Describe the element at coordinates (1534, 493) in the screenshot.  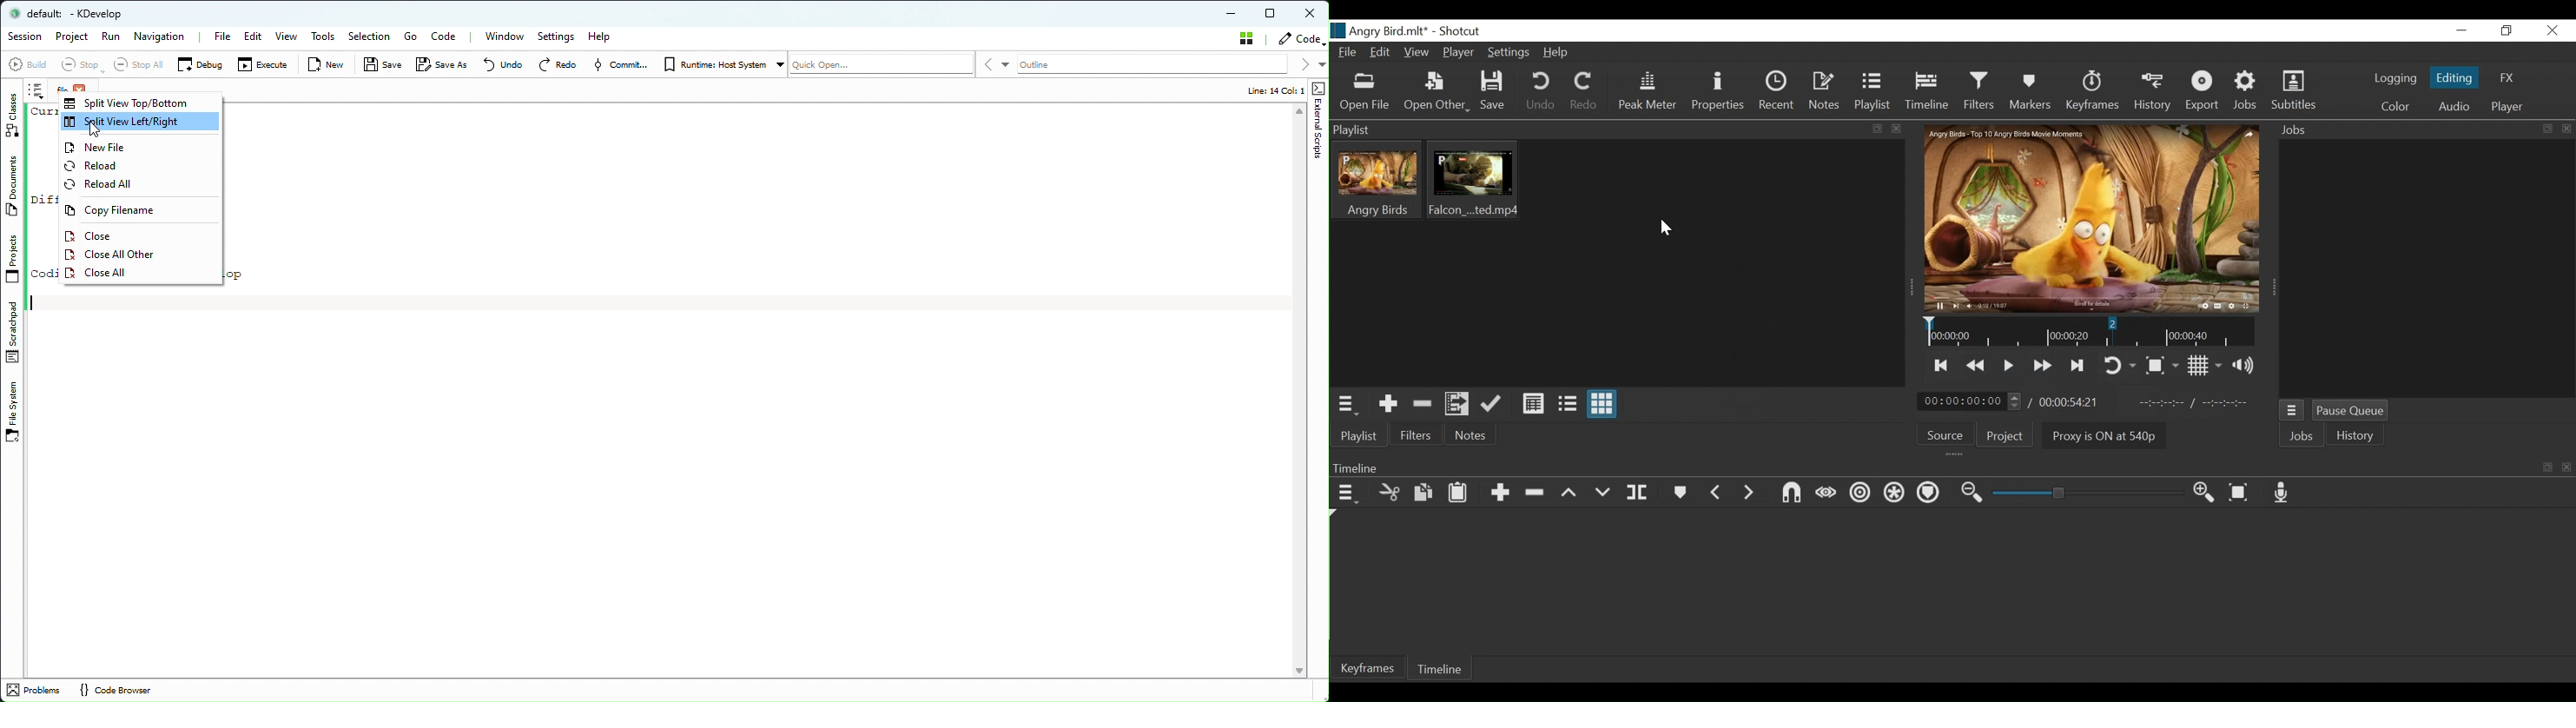
I see `Ripple delete` at that location.